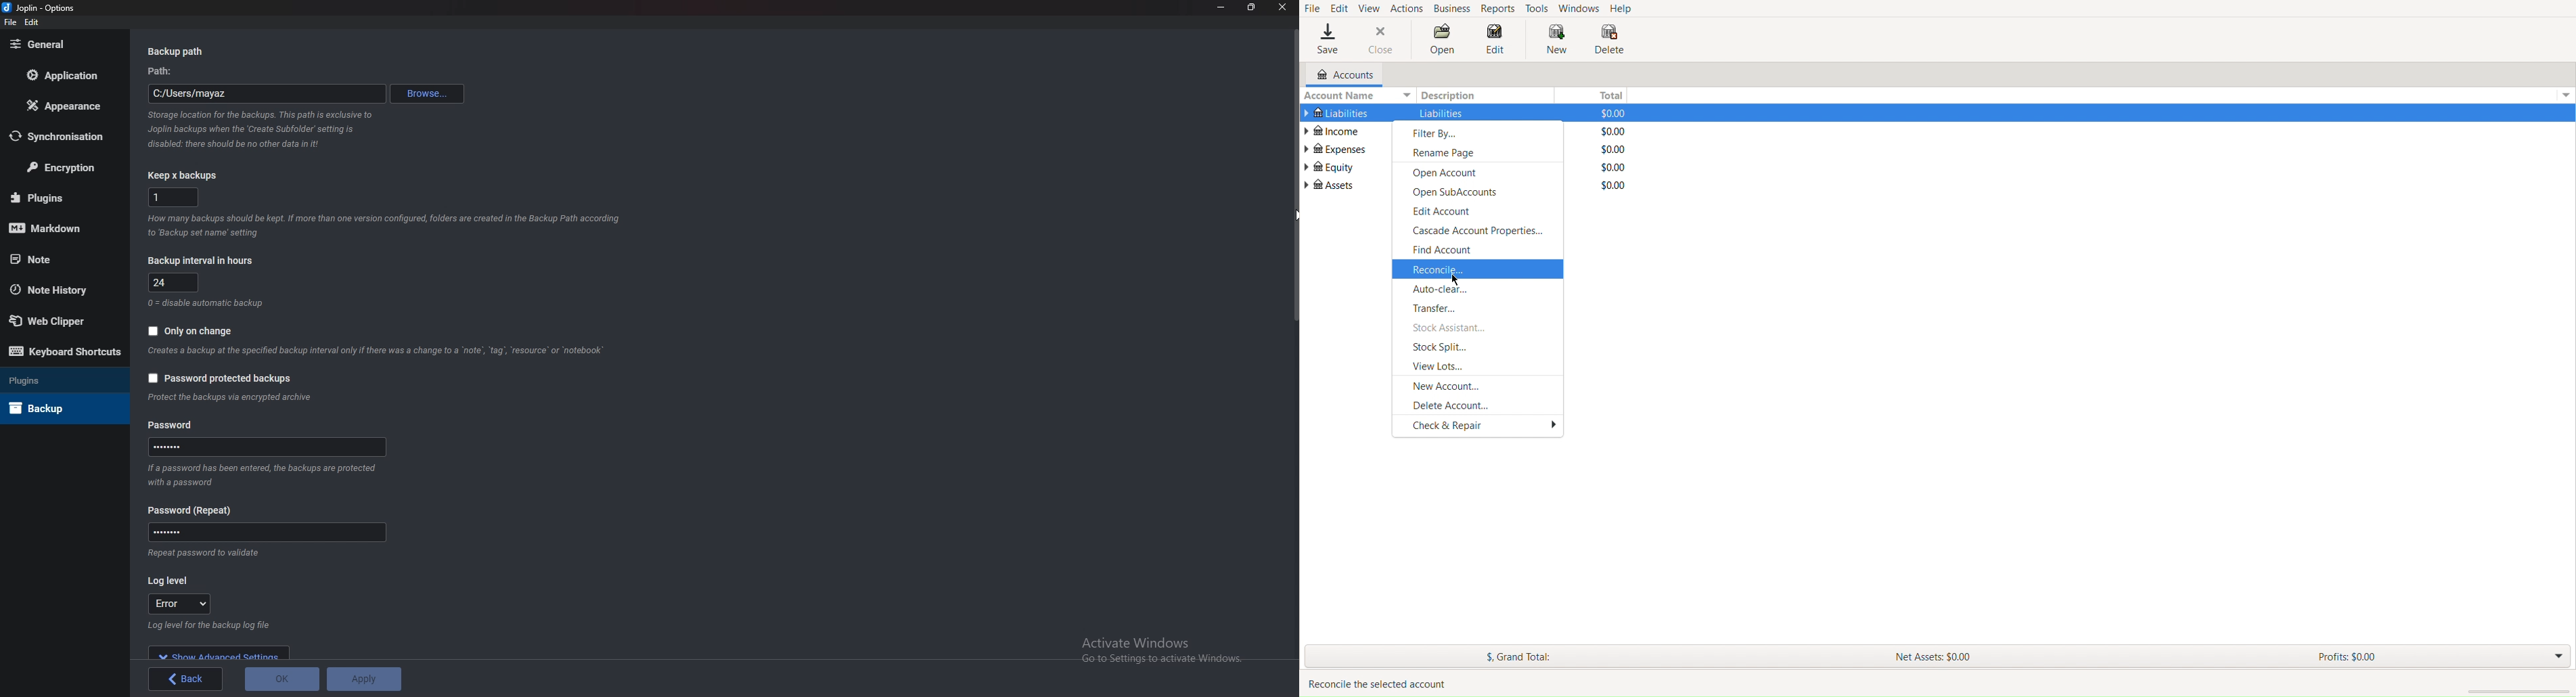 This screenshot has width=2576, height=700. Describe the element at coordinates (205, 260) in the screenshot. I see `Backup interval in hours` at that location.